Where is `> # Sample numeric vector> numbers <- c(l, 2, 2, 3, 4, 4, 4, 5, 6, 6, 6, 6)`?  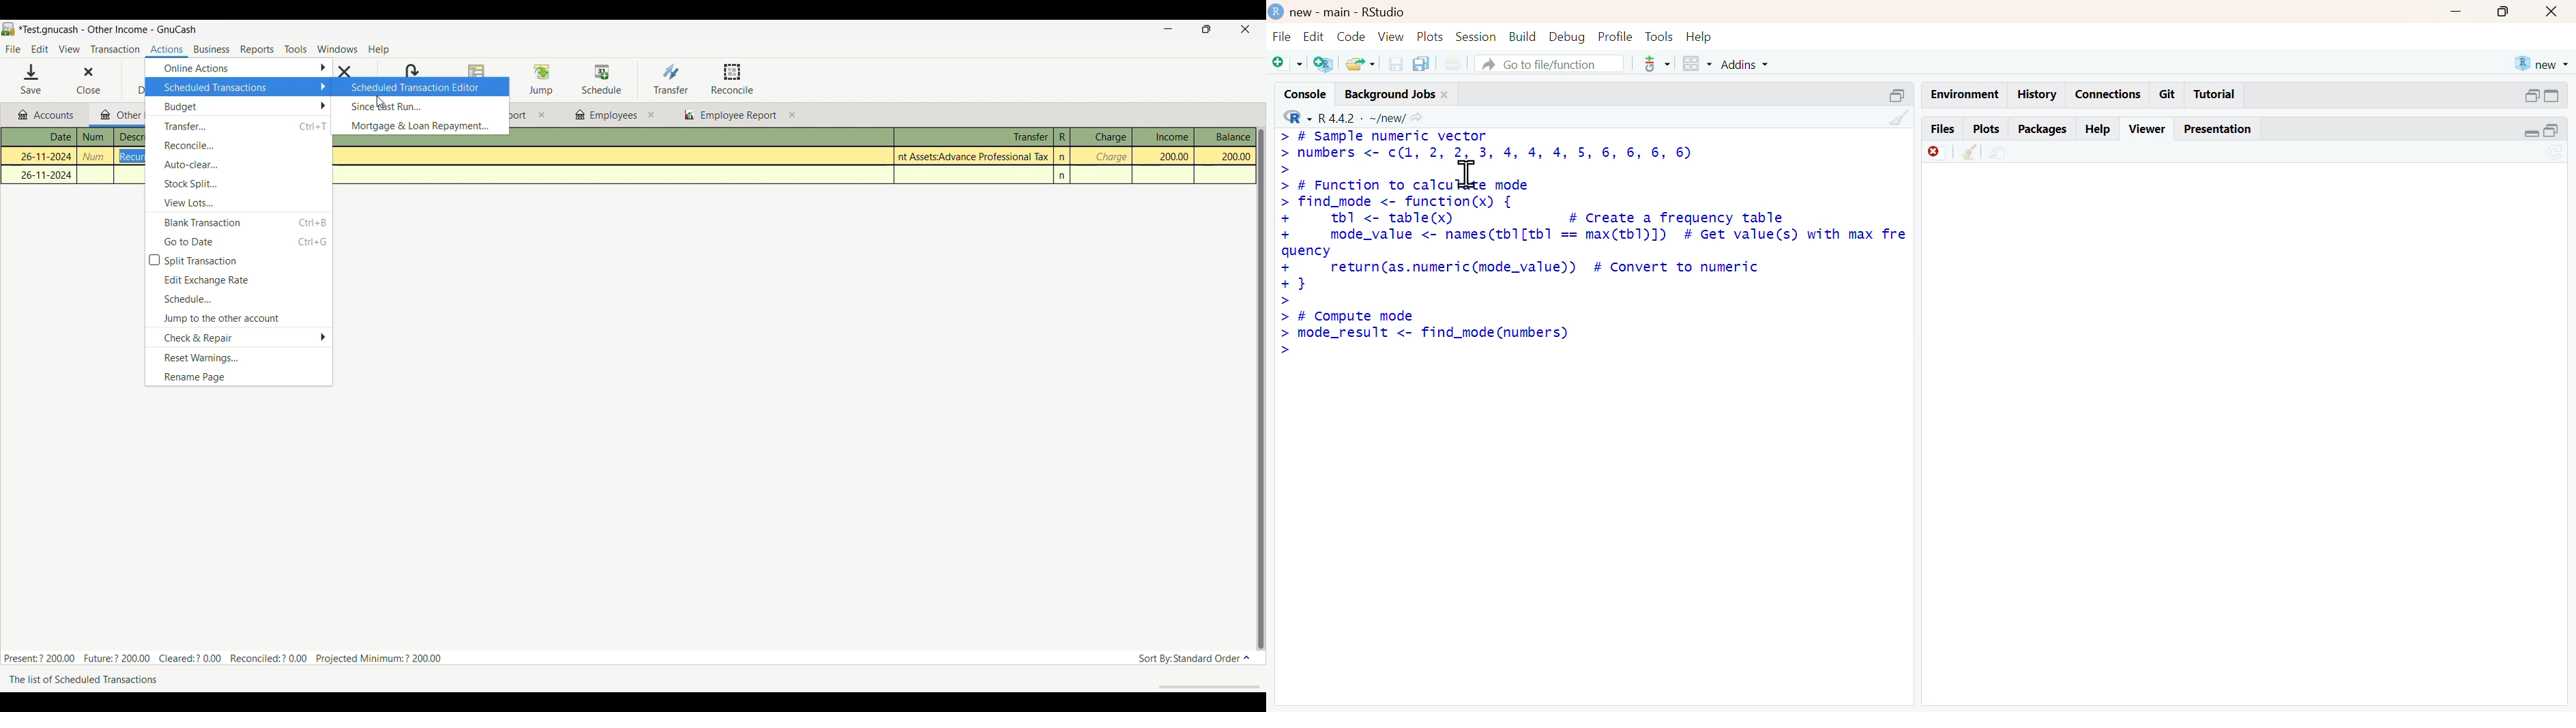
> # Sample numeric vector> numbers <- c(l, 2, 2, 3, 4, 4, 4, 5, 6, 6, 6, 6) is located at coordinates (1486, 152).